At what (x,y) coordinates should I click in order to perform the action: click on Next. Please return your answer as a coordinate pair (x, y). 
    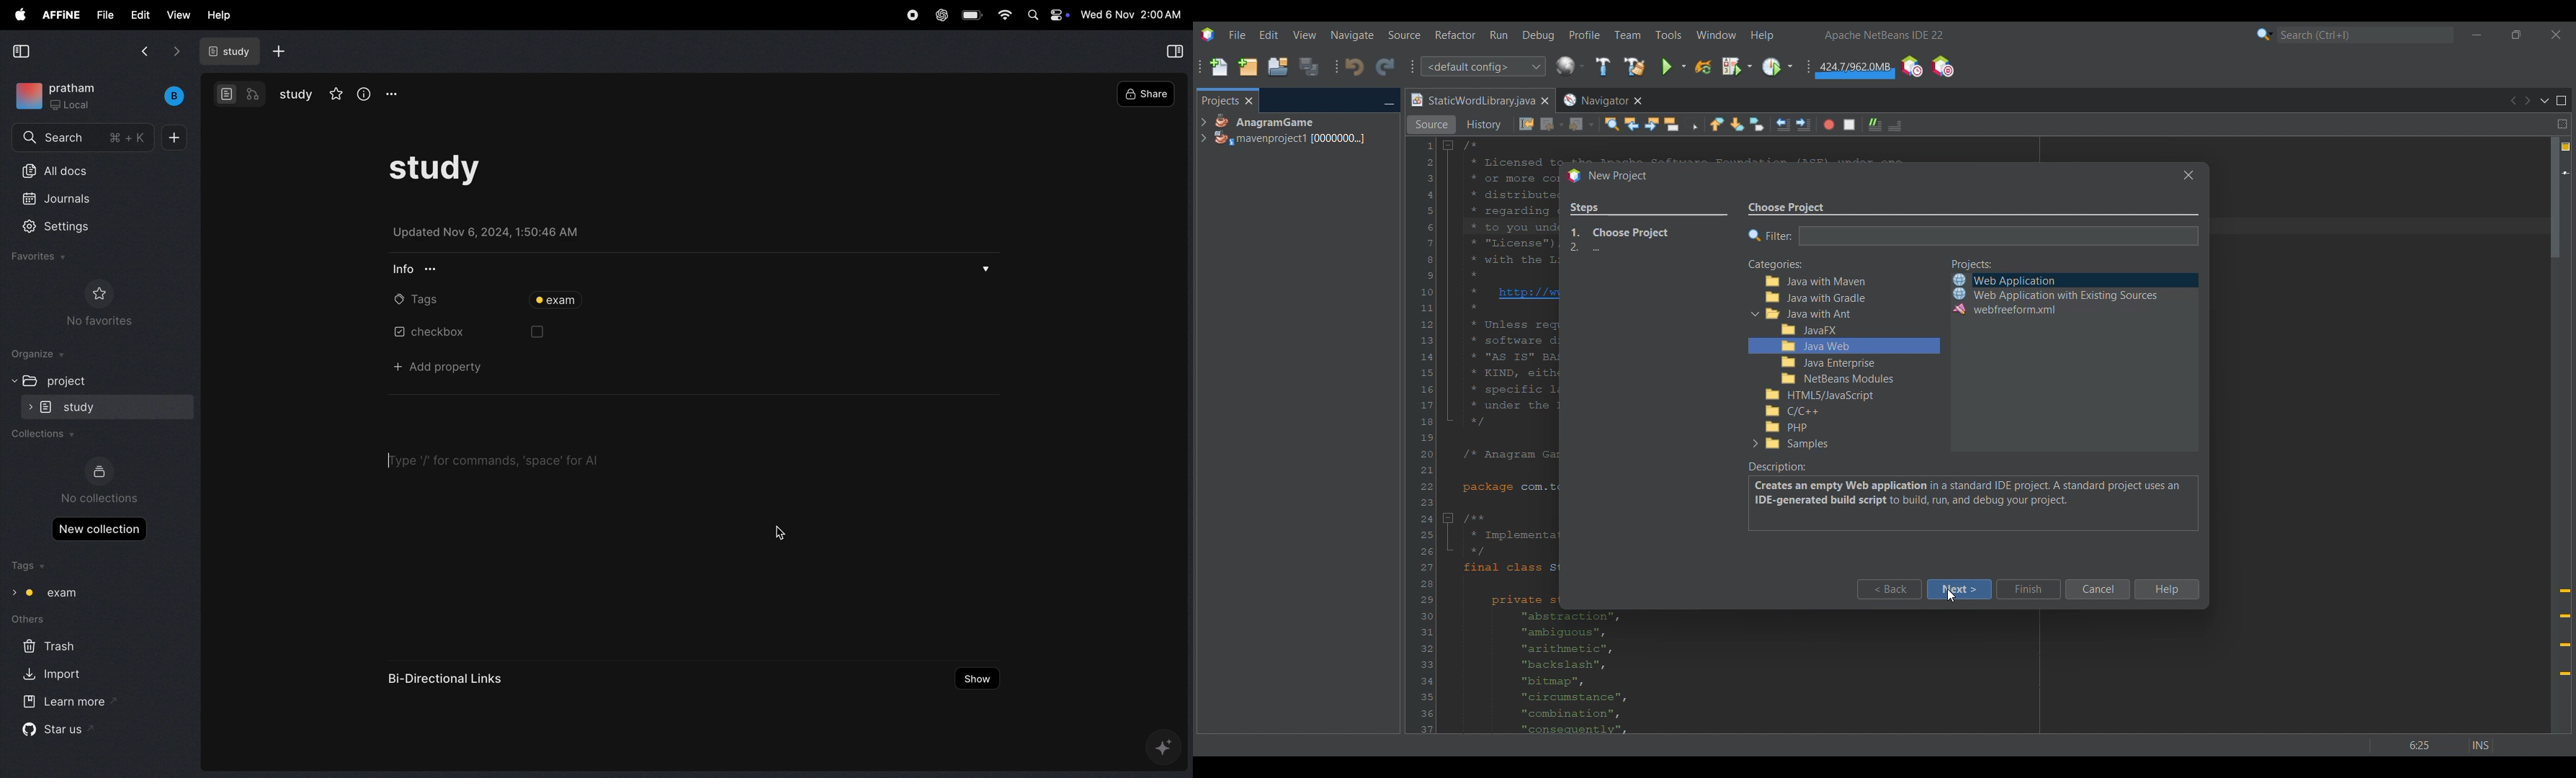
    Looking at the image, I should click on (2527, 101).